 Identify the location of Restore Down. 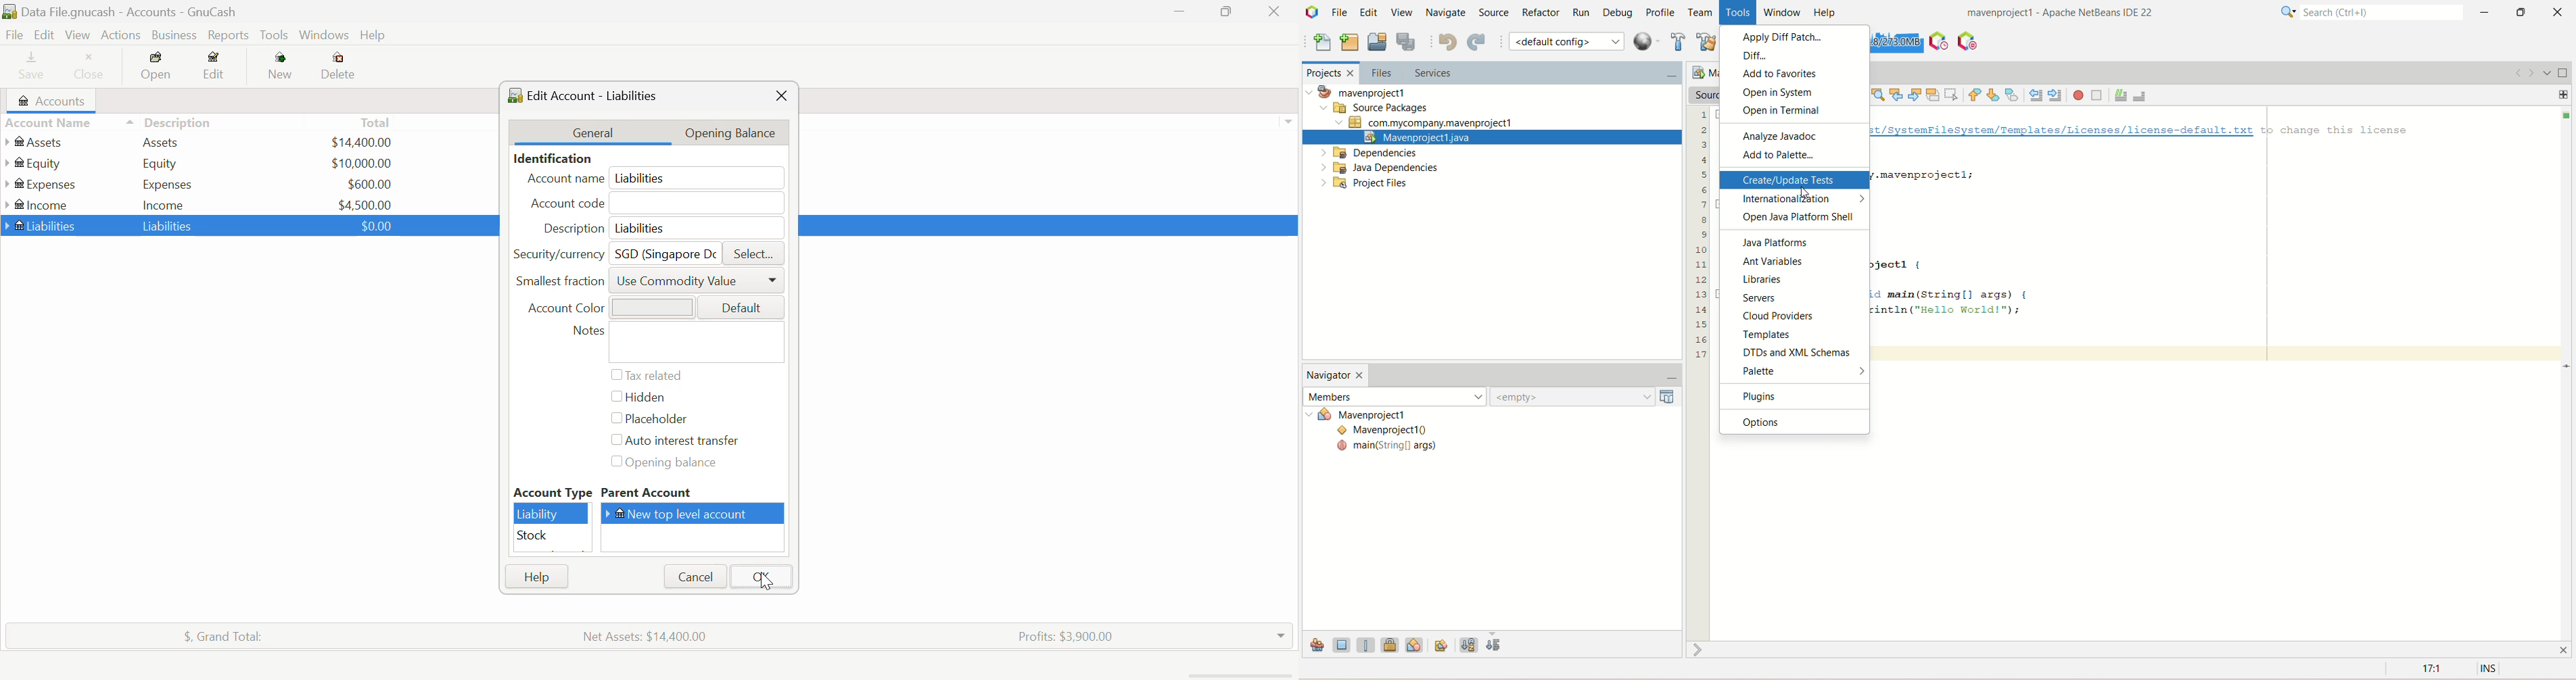
(1180, 13).